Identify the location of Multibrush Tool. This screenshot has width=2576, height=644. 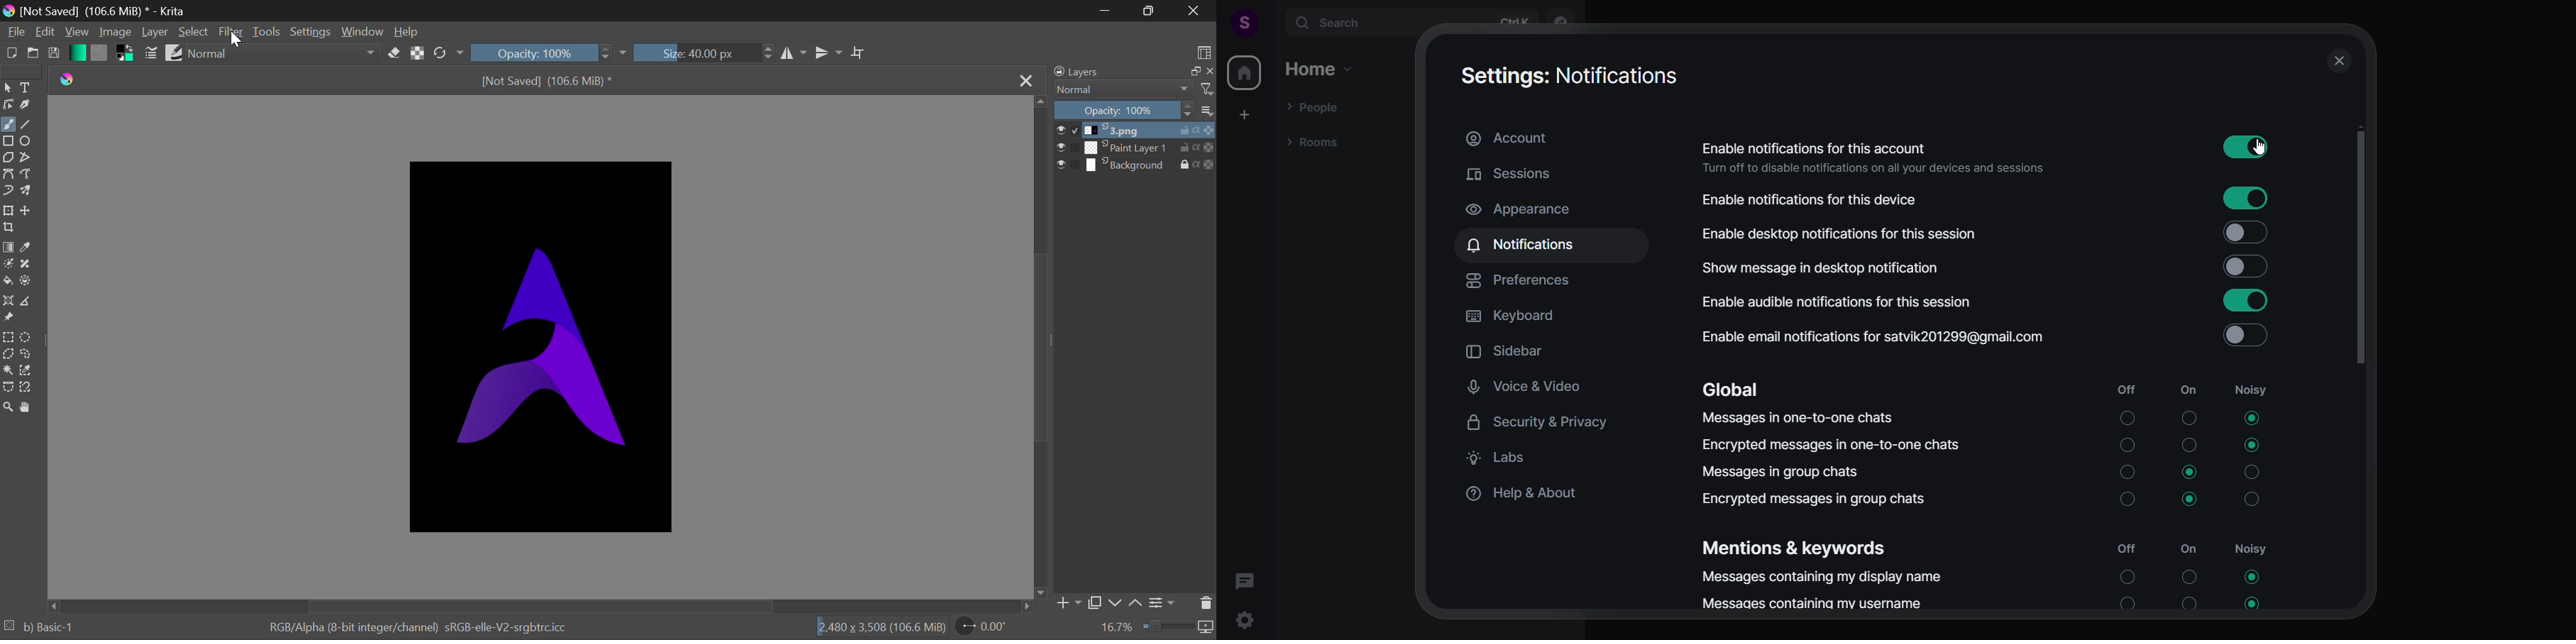
(30, 192).